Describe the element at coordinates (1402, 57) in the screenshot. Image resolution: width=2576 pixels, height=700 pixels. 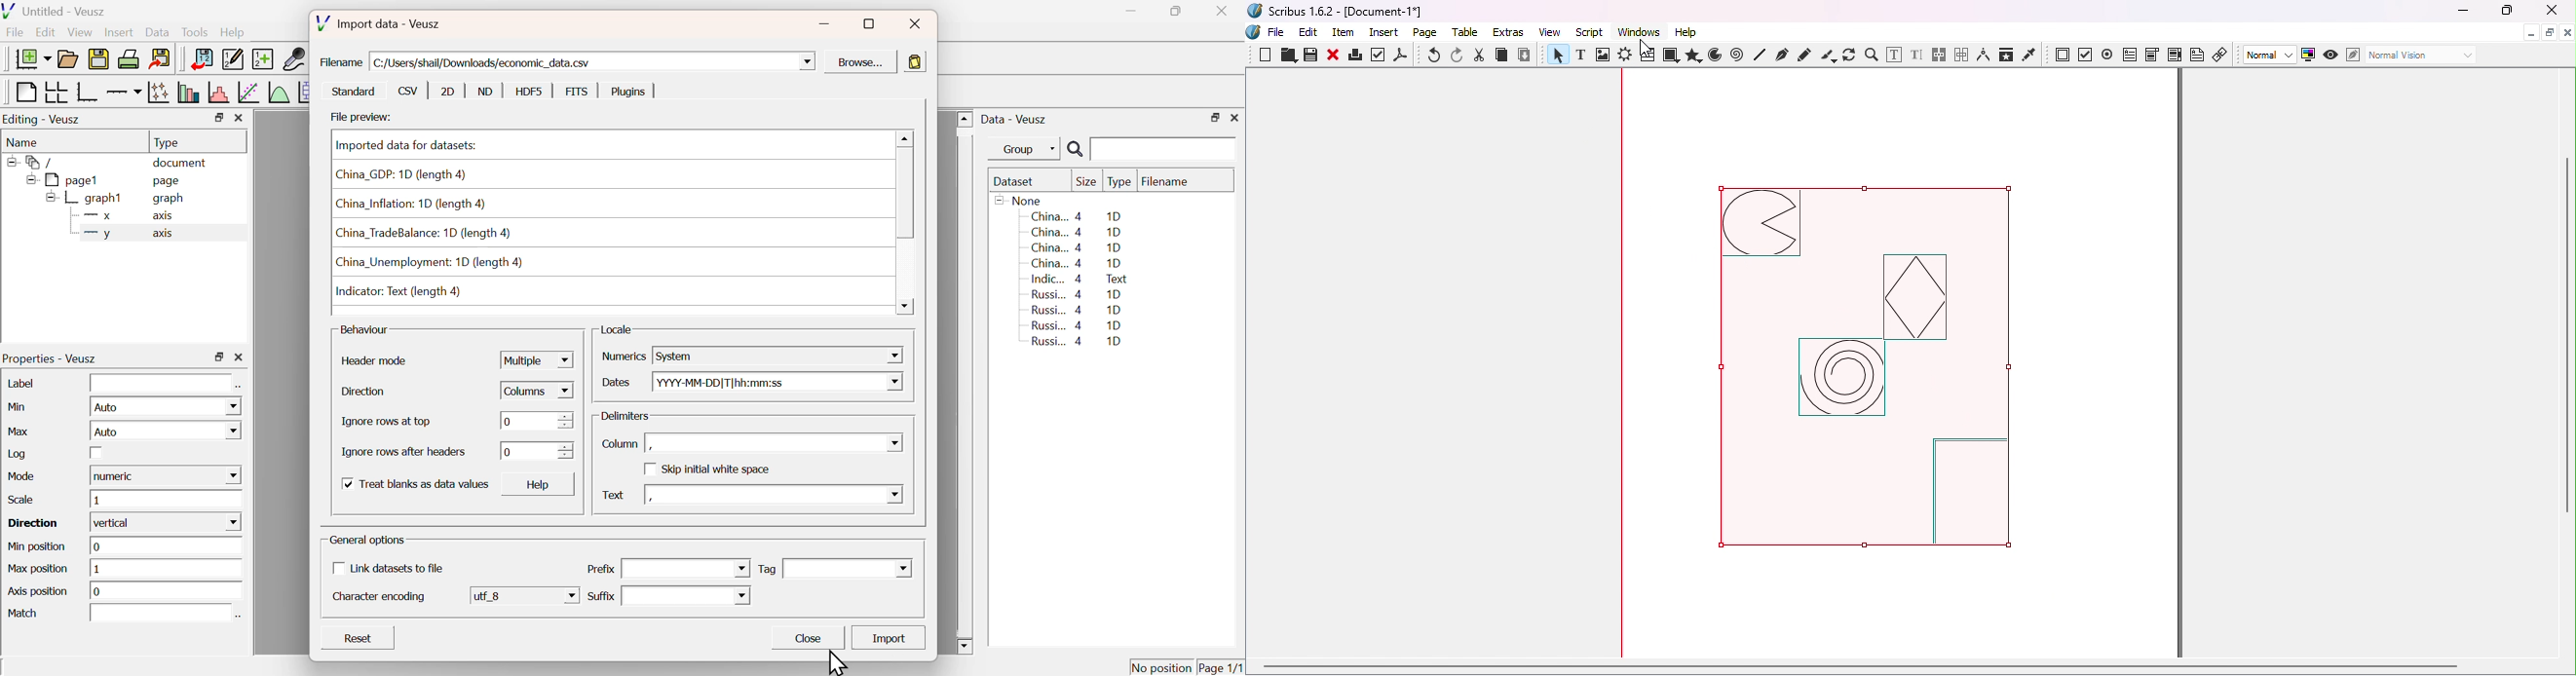
I see `save as PDF` at that location.